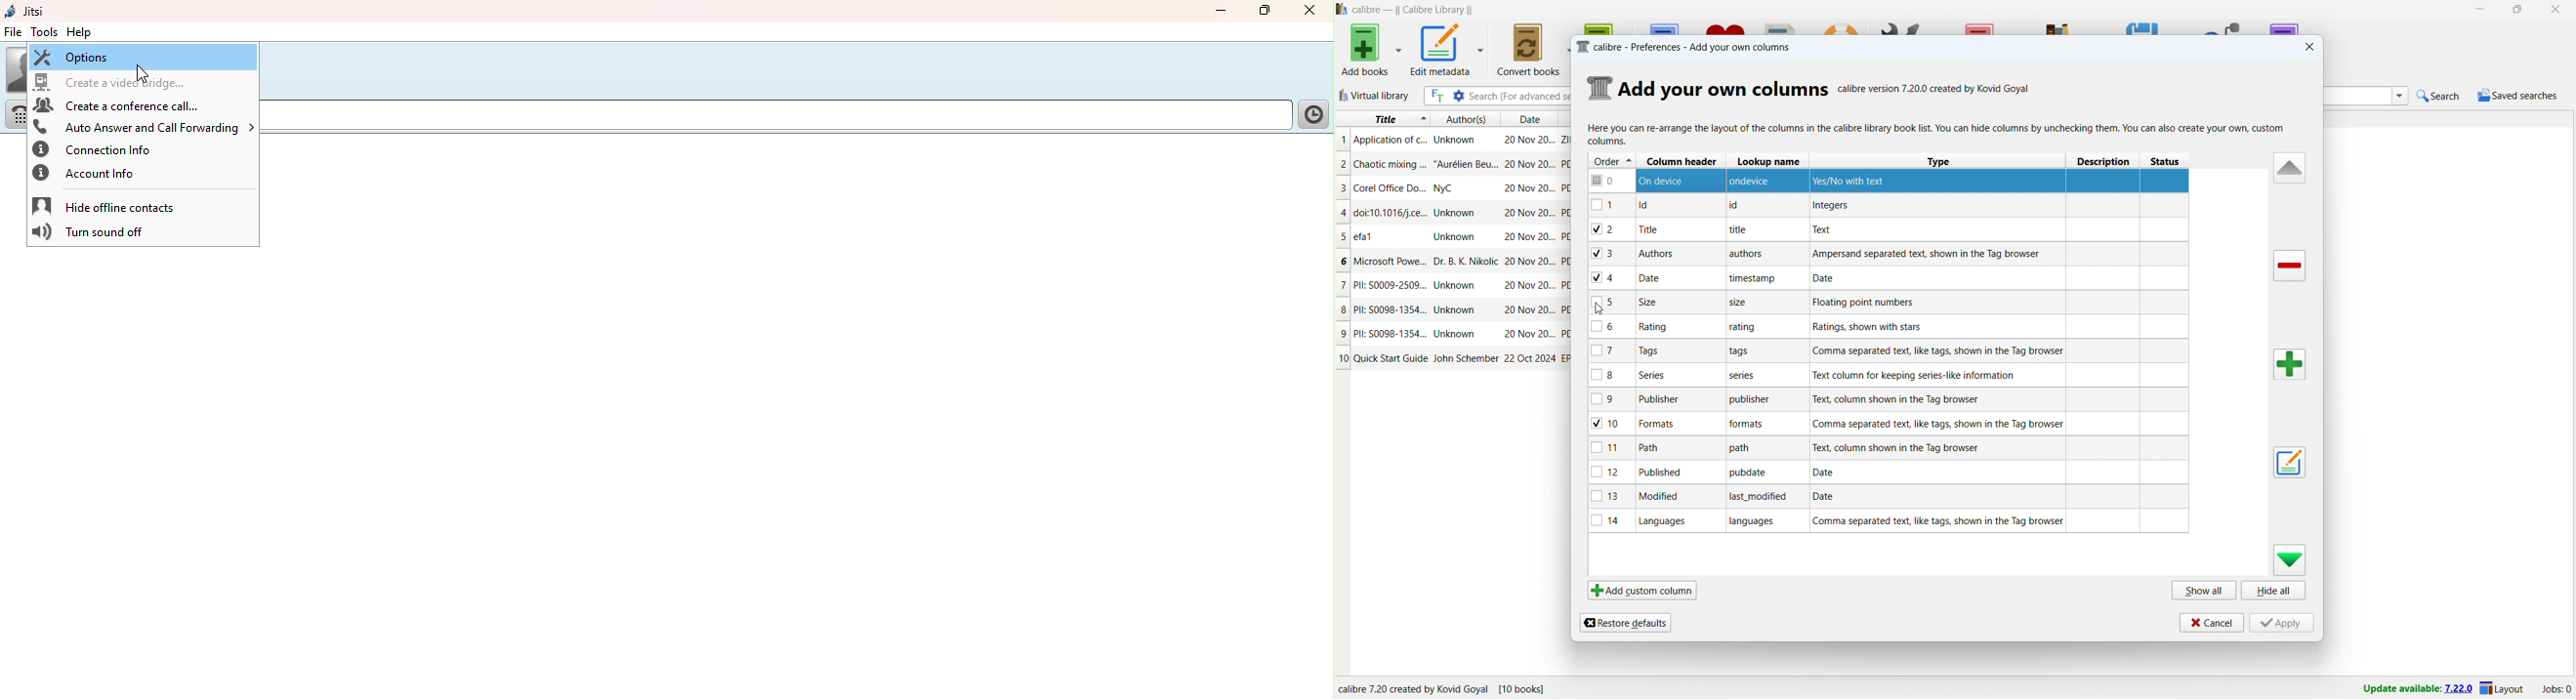  I want to click on 1, so click(1342, 140).